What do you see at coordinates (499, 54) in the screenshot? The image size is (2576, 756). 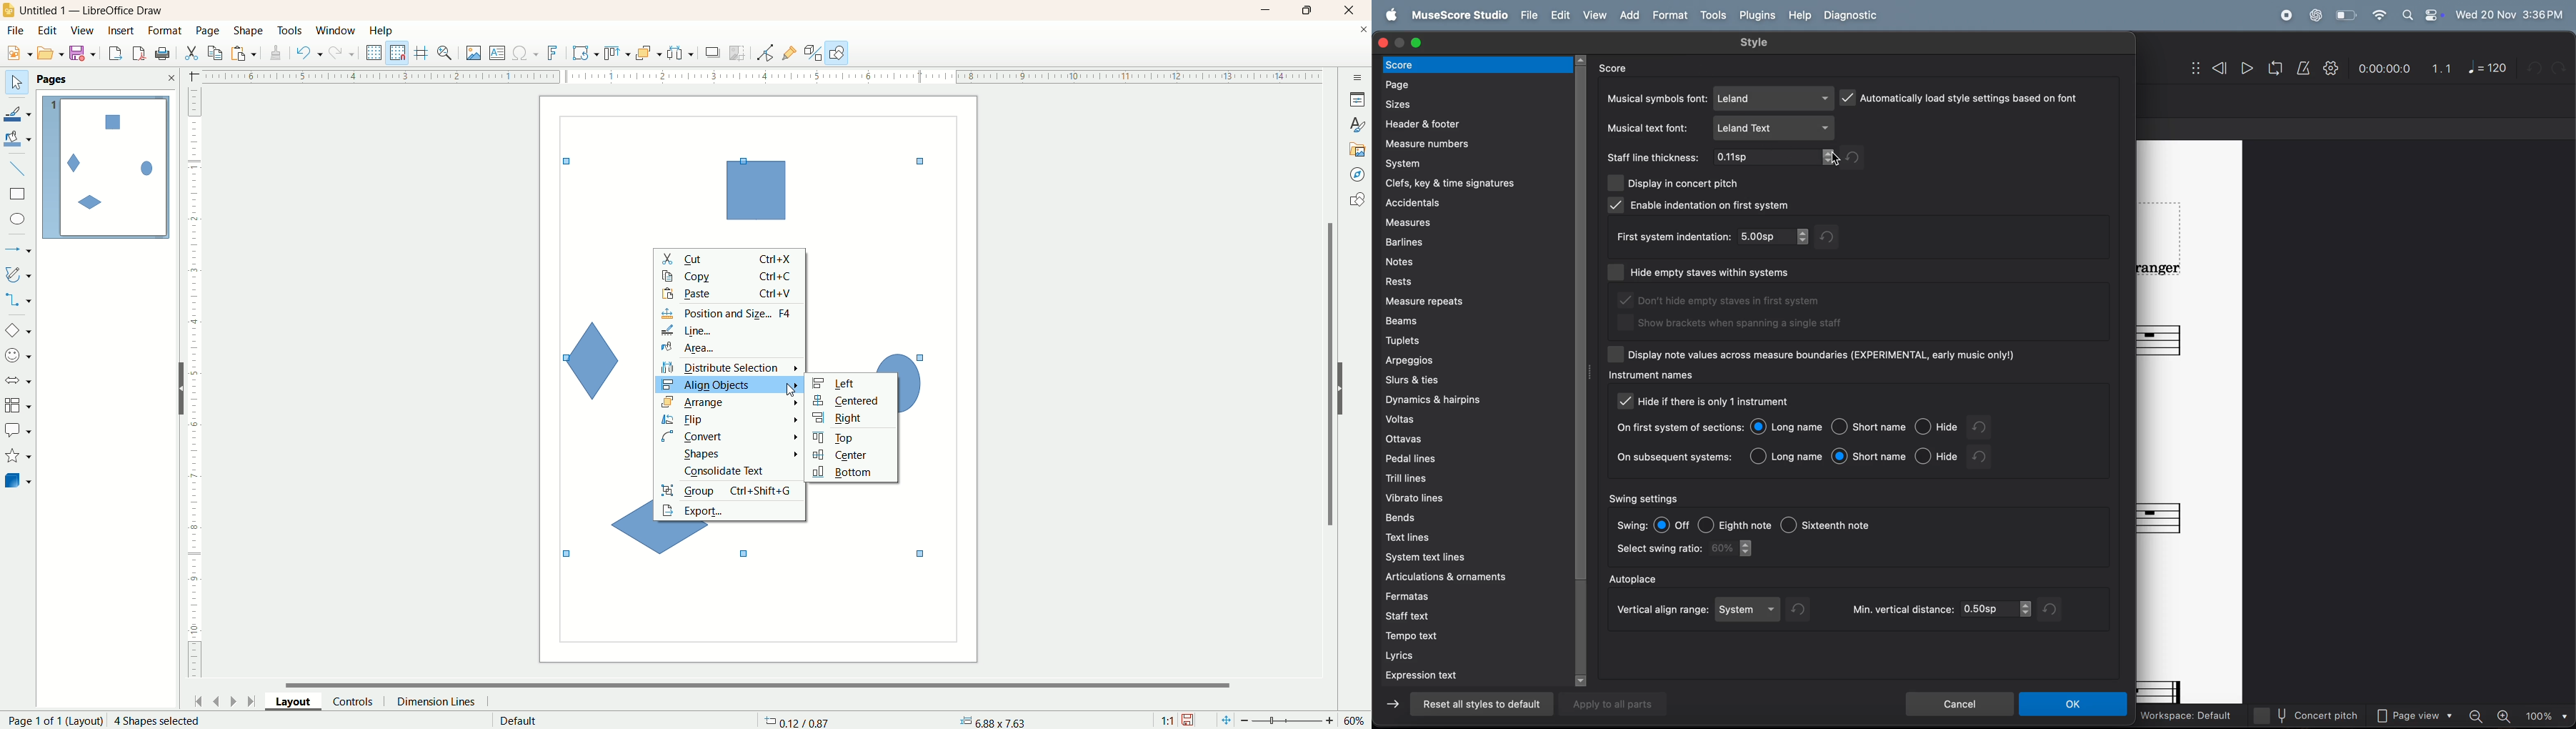 I see `text box` at bounding box center [499, 54].